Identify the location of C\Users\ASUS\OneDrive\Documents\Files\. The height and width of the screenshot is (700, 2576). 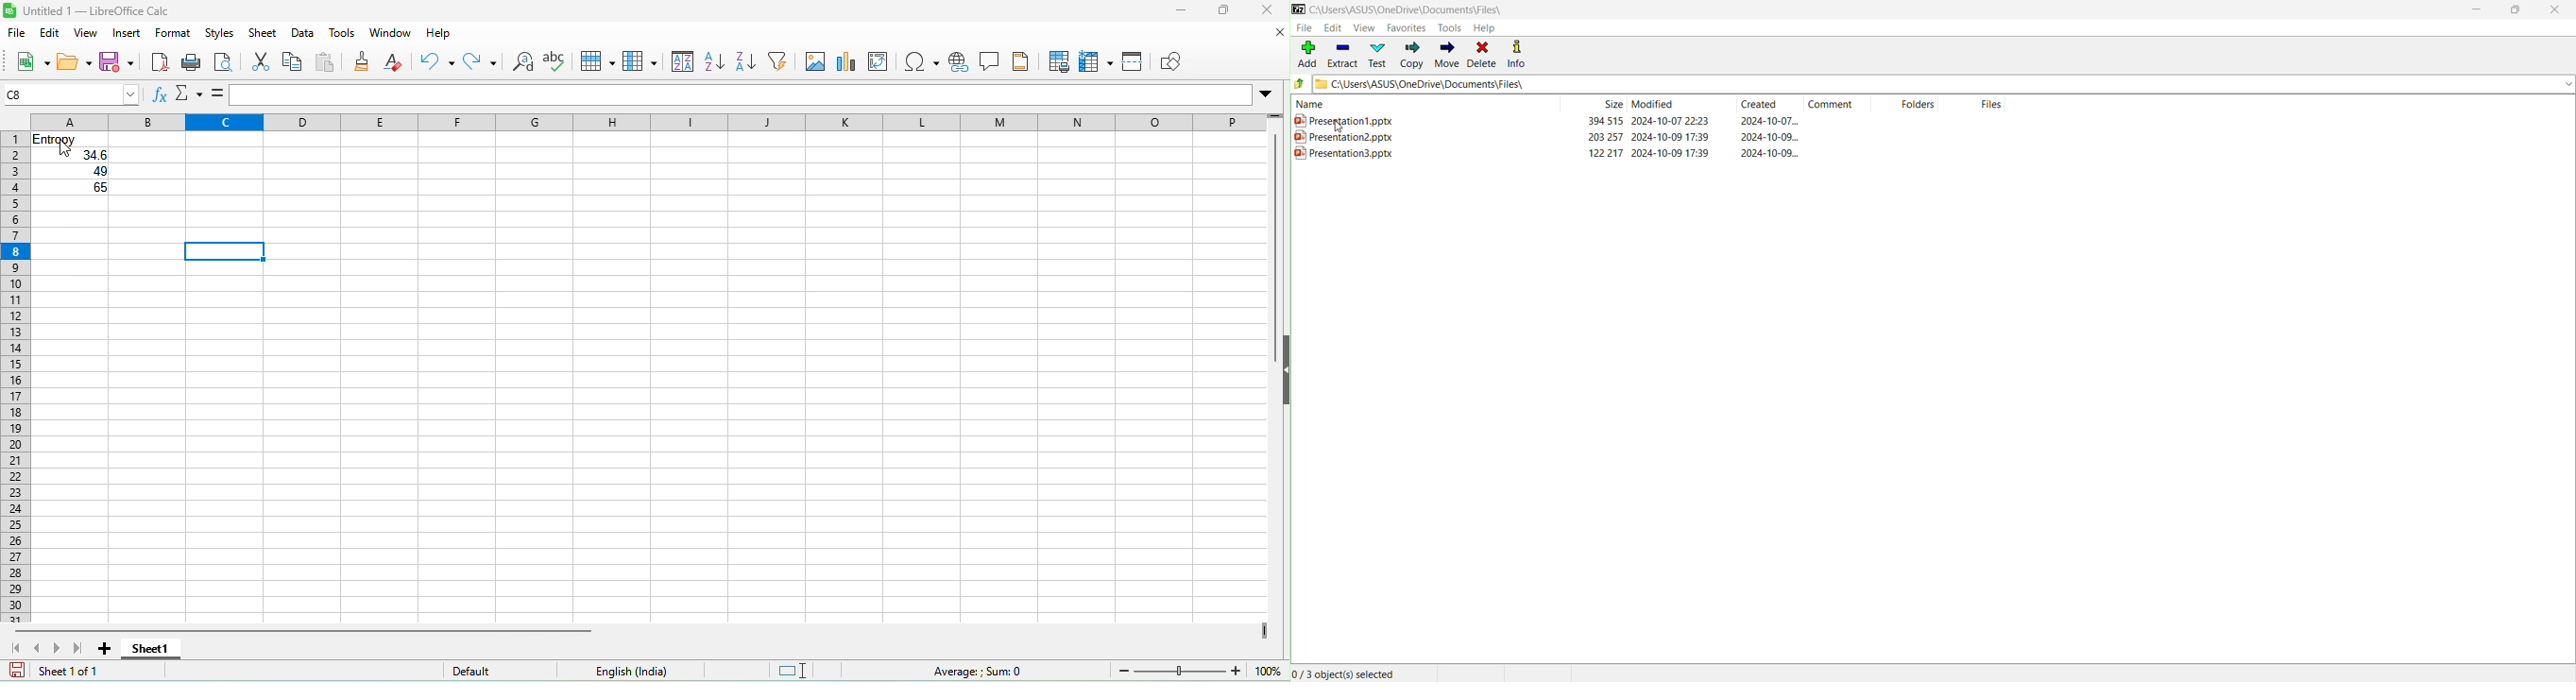
(1444, 85).